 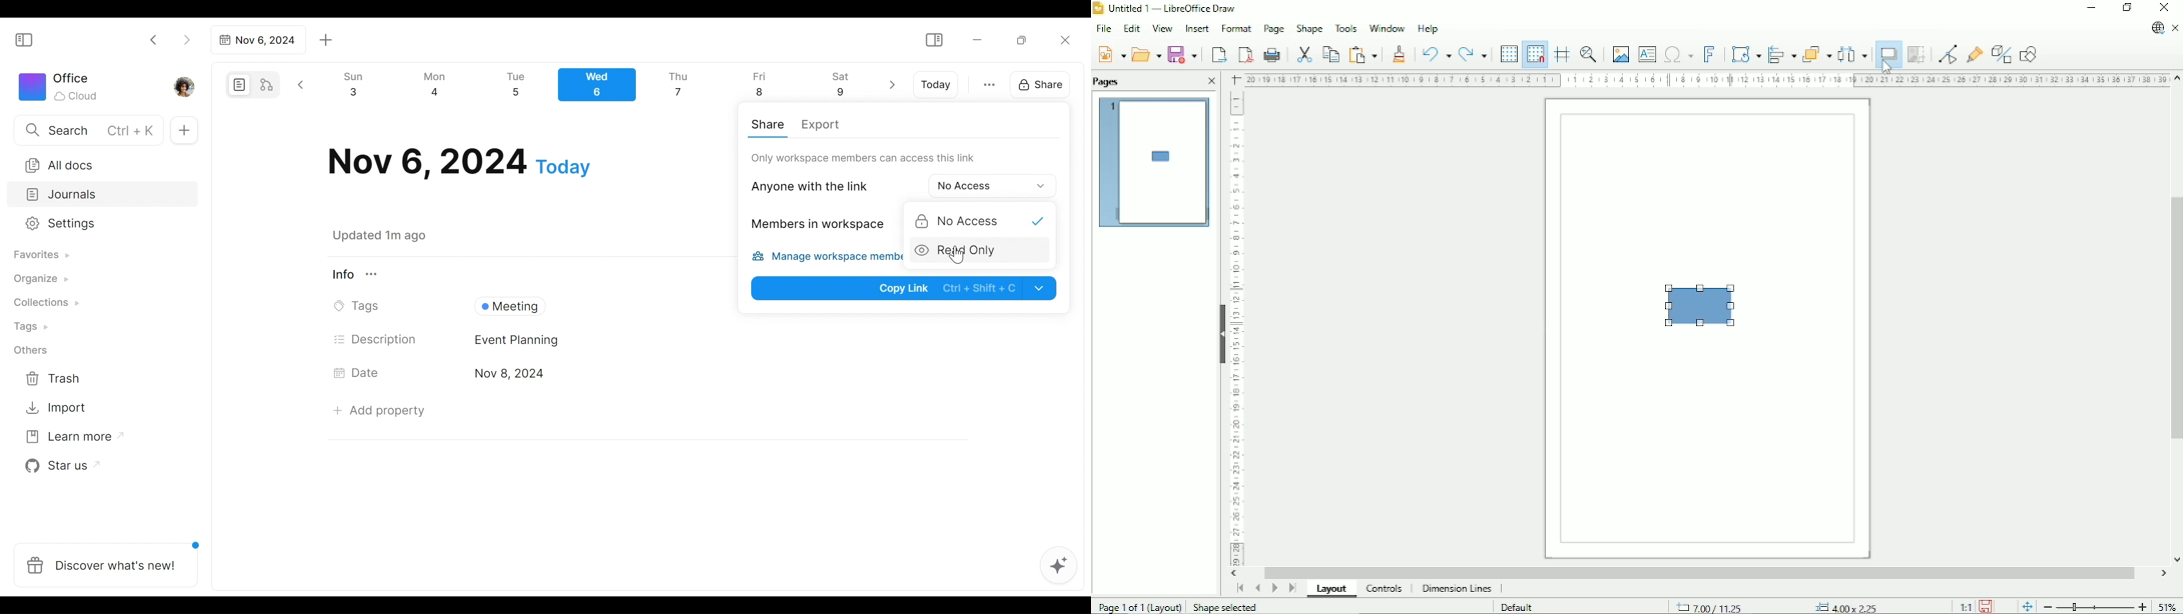 What do you see at coordinates (103, 196) in the screenshot?
I see `Journals` at bounding box center [103, 196].